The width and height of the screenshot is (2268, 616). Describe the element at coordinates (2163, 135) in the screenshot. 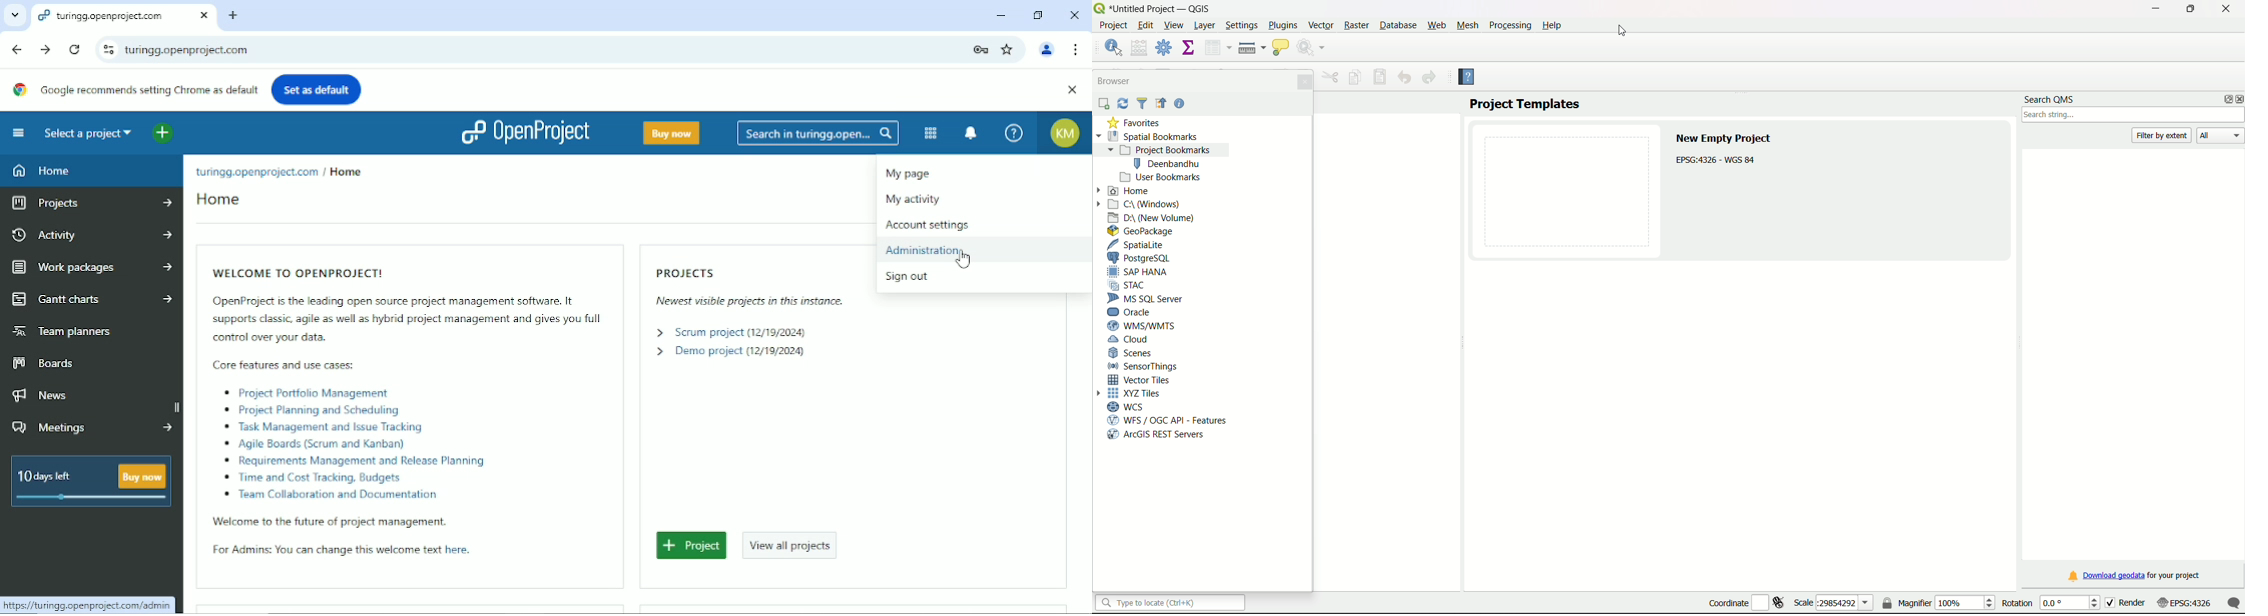

I see `filter by extent` at that location.